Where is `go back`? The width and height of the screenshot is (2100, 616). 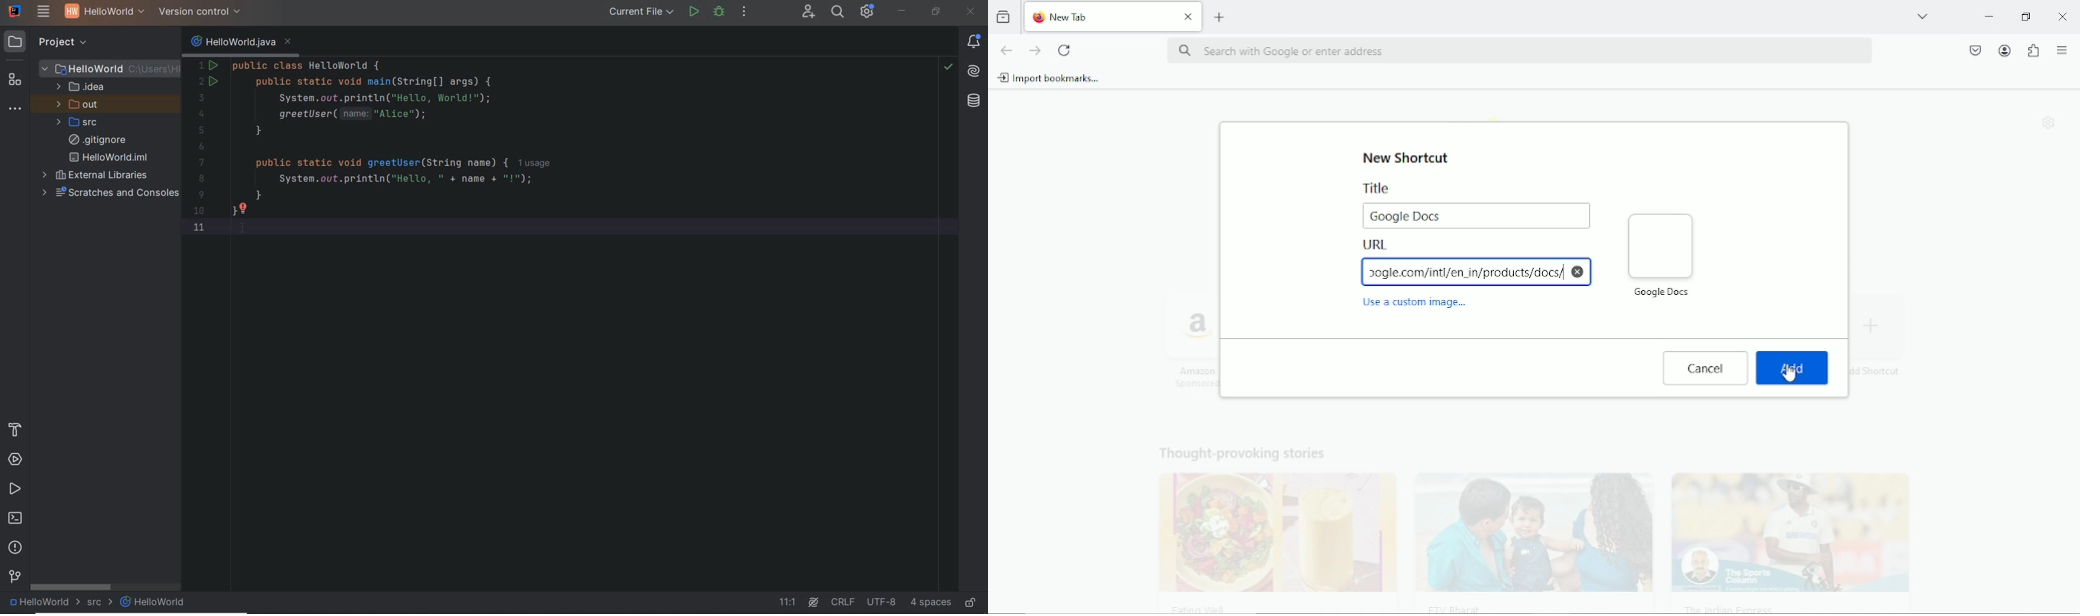 go back is located at coordinates (1005, 49).